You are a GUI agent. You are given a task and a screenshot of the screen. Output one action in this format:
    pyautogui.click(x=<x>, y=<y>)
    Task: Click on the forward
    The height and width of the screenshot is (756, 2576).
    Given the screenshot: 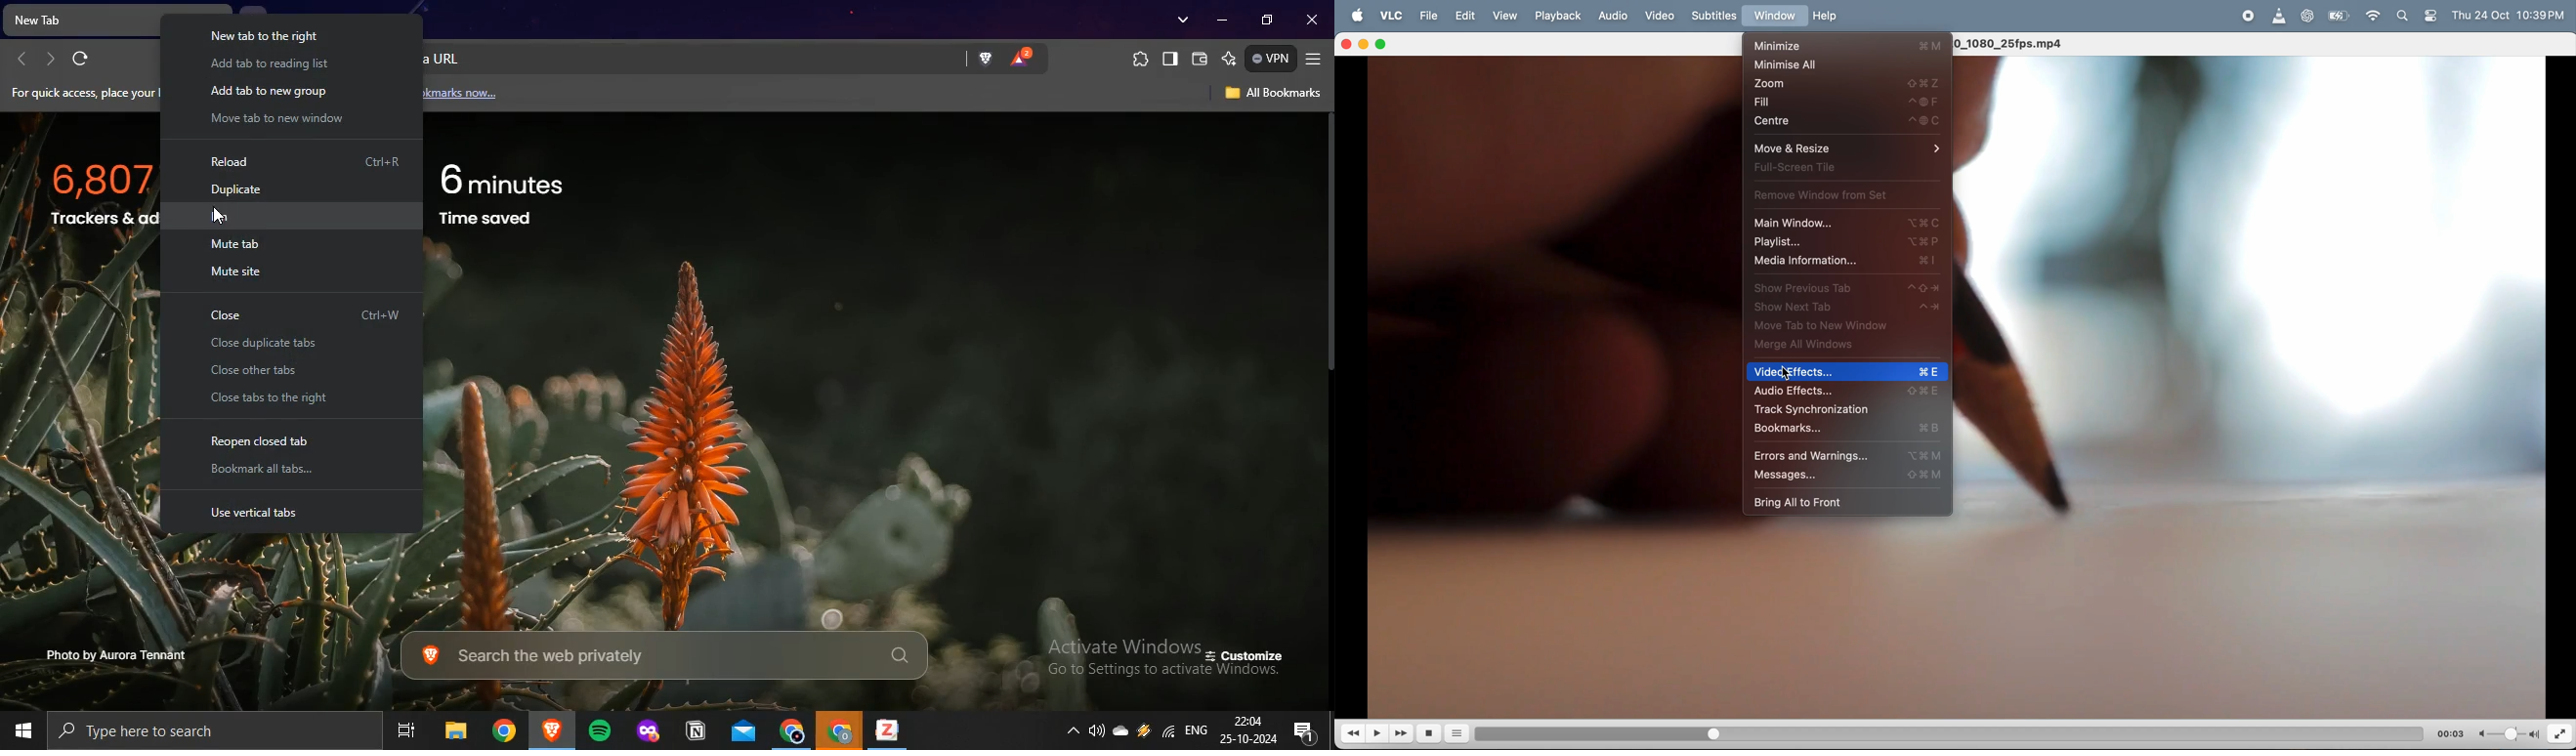 What is the action you would take?
    pyautogui.click(x=52, y=59)
    